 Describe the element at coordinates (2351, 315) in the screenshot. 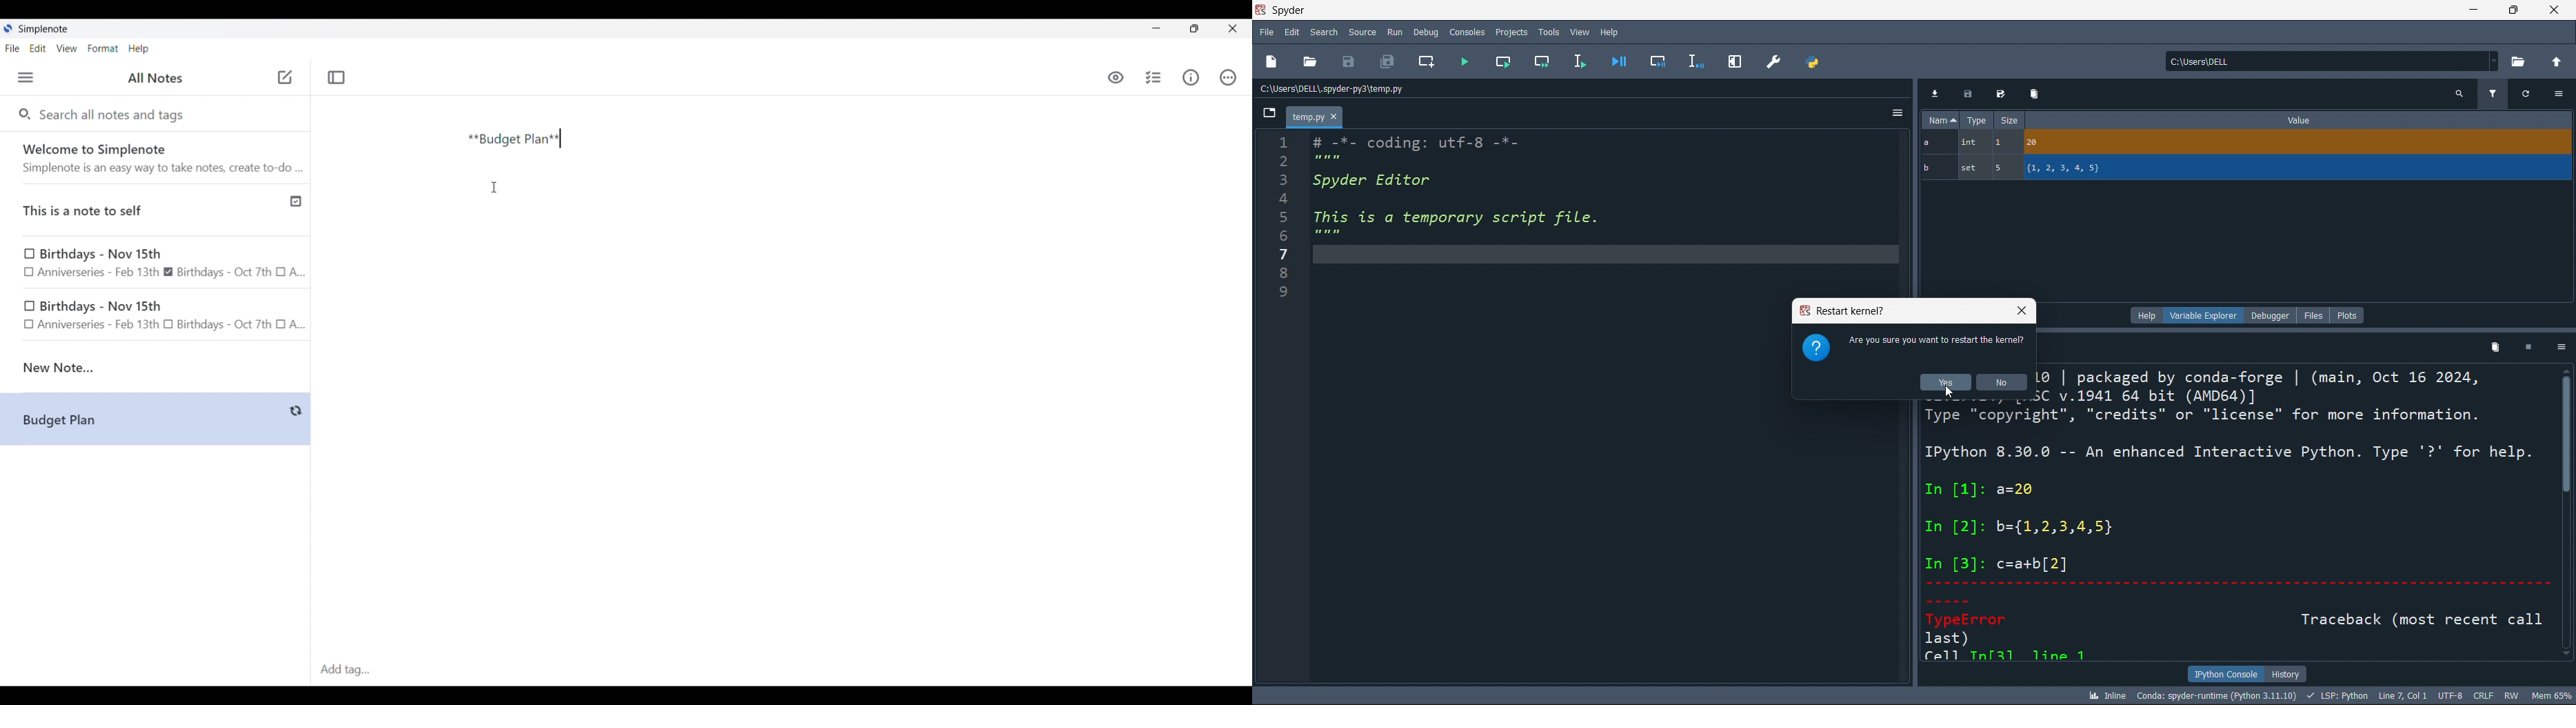

I see `plots` at that location.